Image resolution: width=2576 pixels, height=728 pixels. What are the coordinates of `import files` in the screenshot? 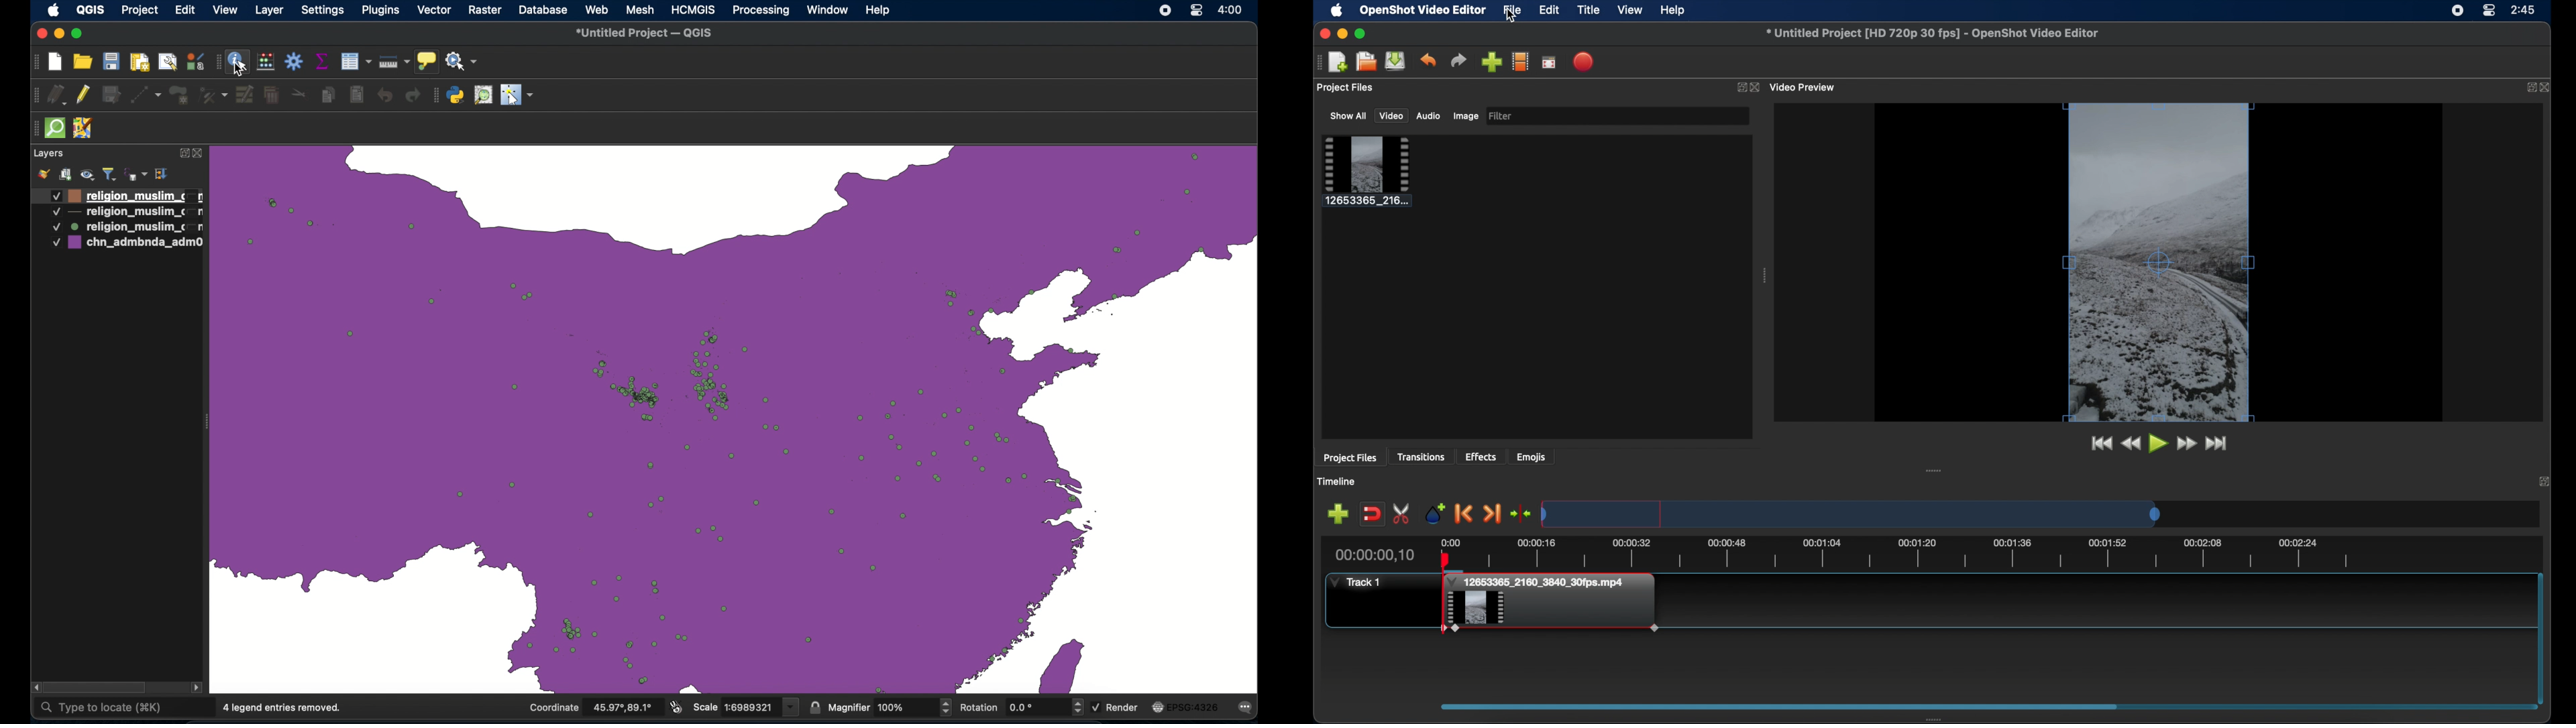 It's located at (1492, 62).